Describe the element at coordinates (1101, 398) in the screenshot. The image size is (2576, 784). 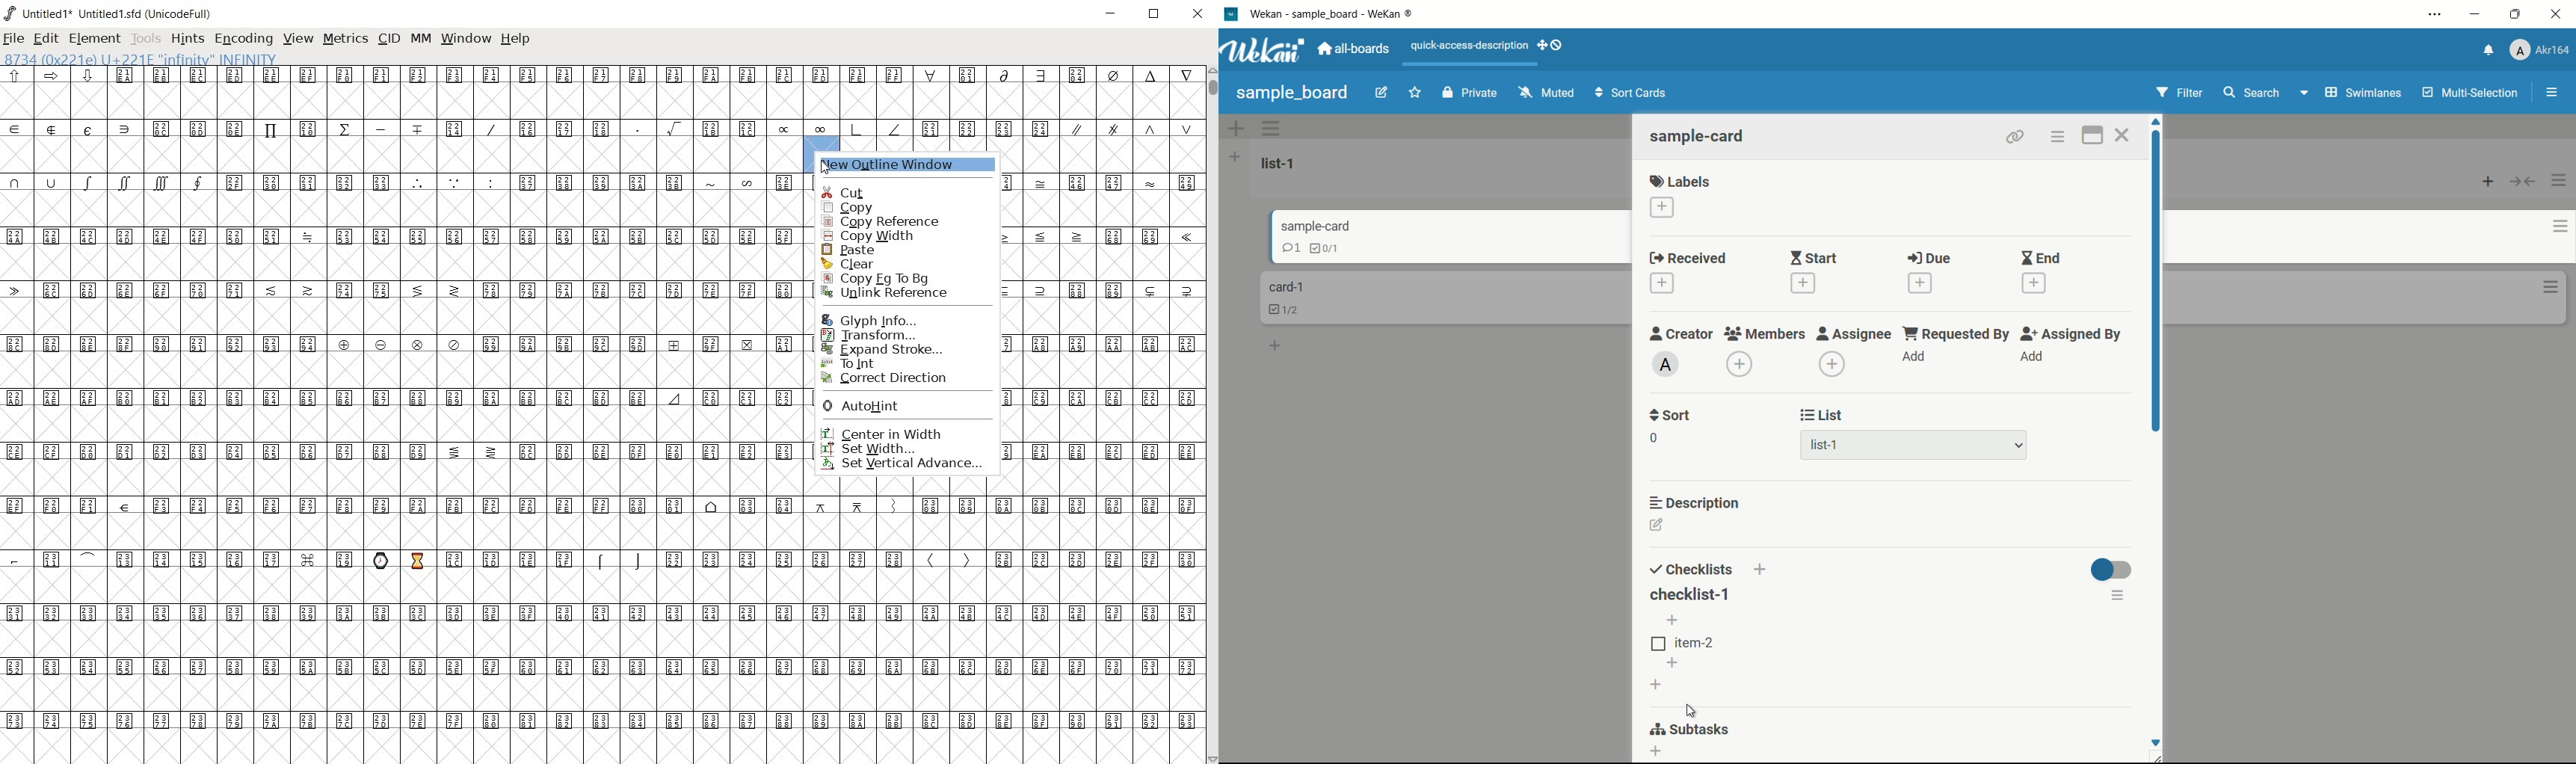
I see `Unicode code points` at that location.